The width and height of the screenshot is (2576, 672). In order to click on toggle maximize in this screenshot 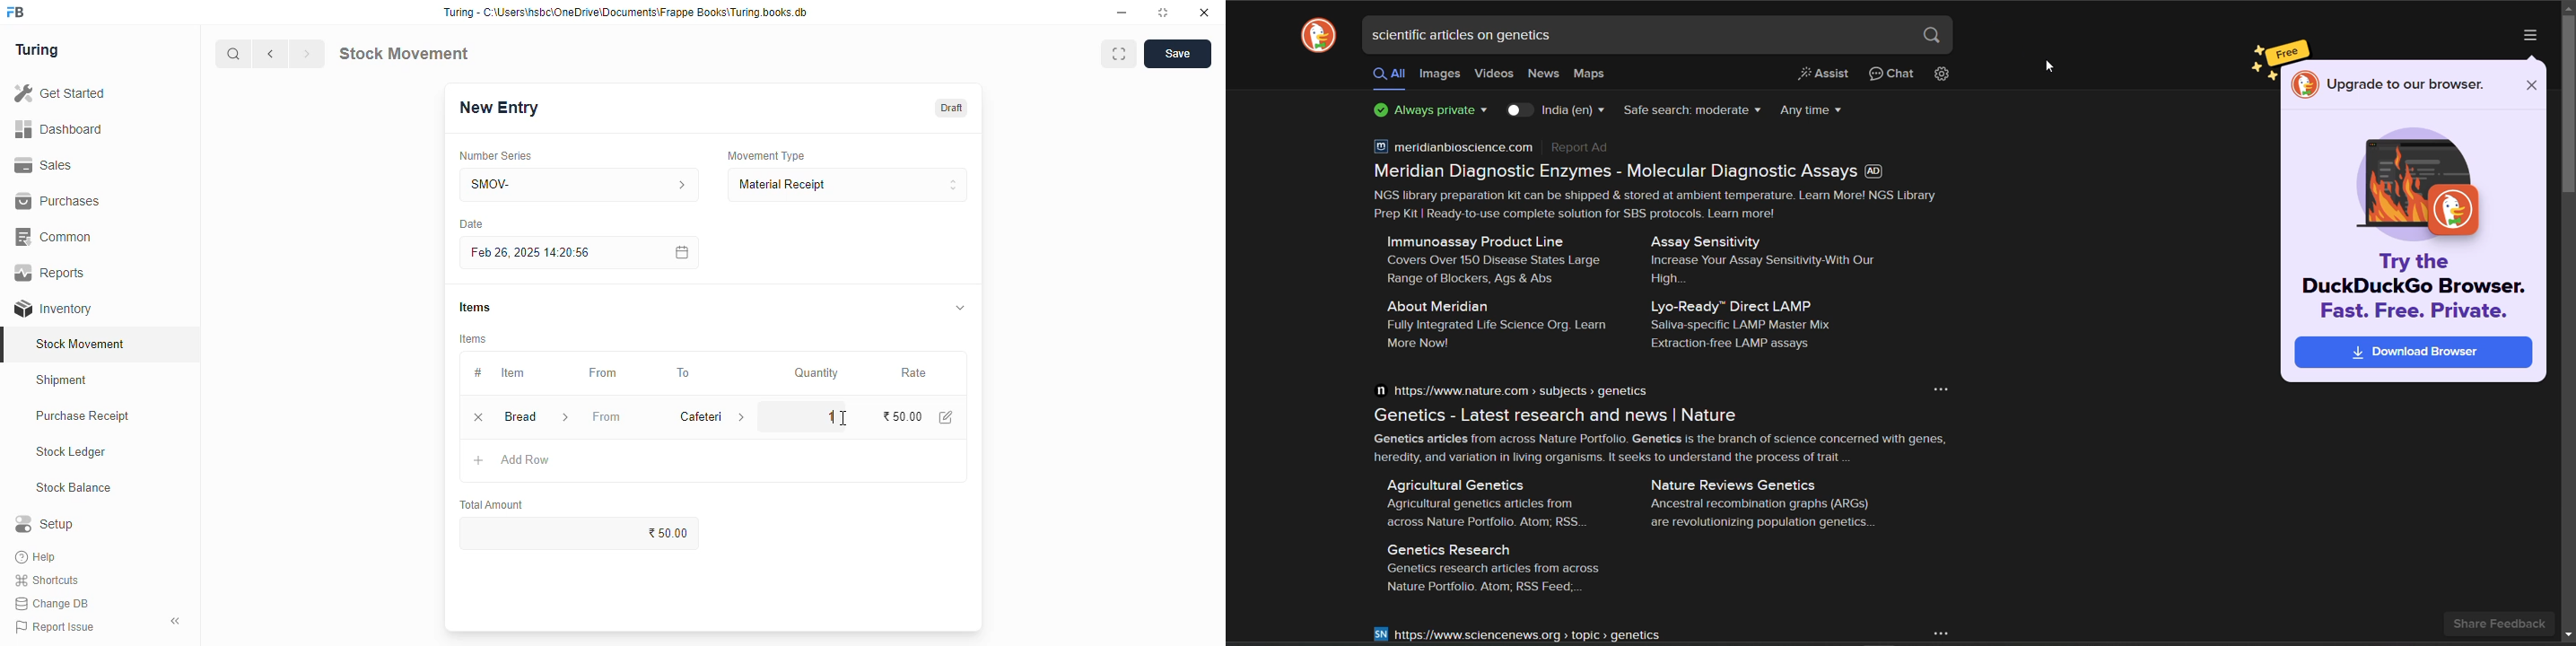, I will do `click(1162, 13)`.